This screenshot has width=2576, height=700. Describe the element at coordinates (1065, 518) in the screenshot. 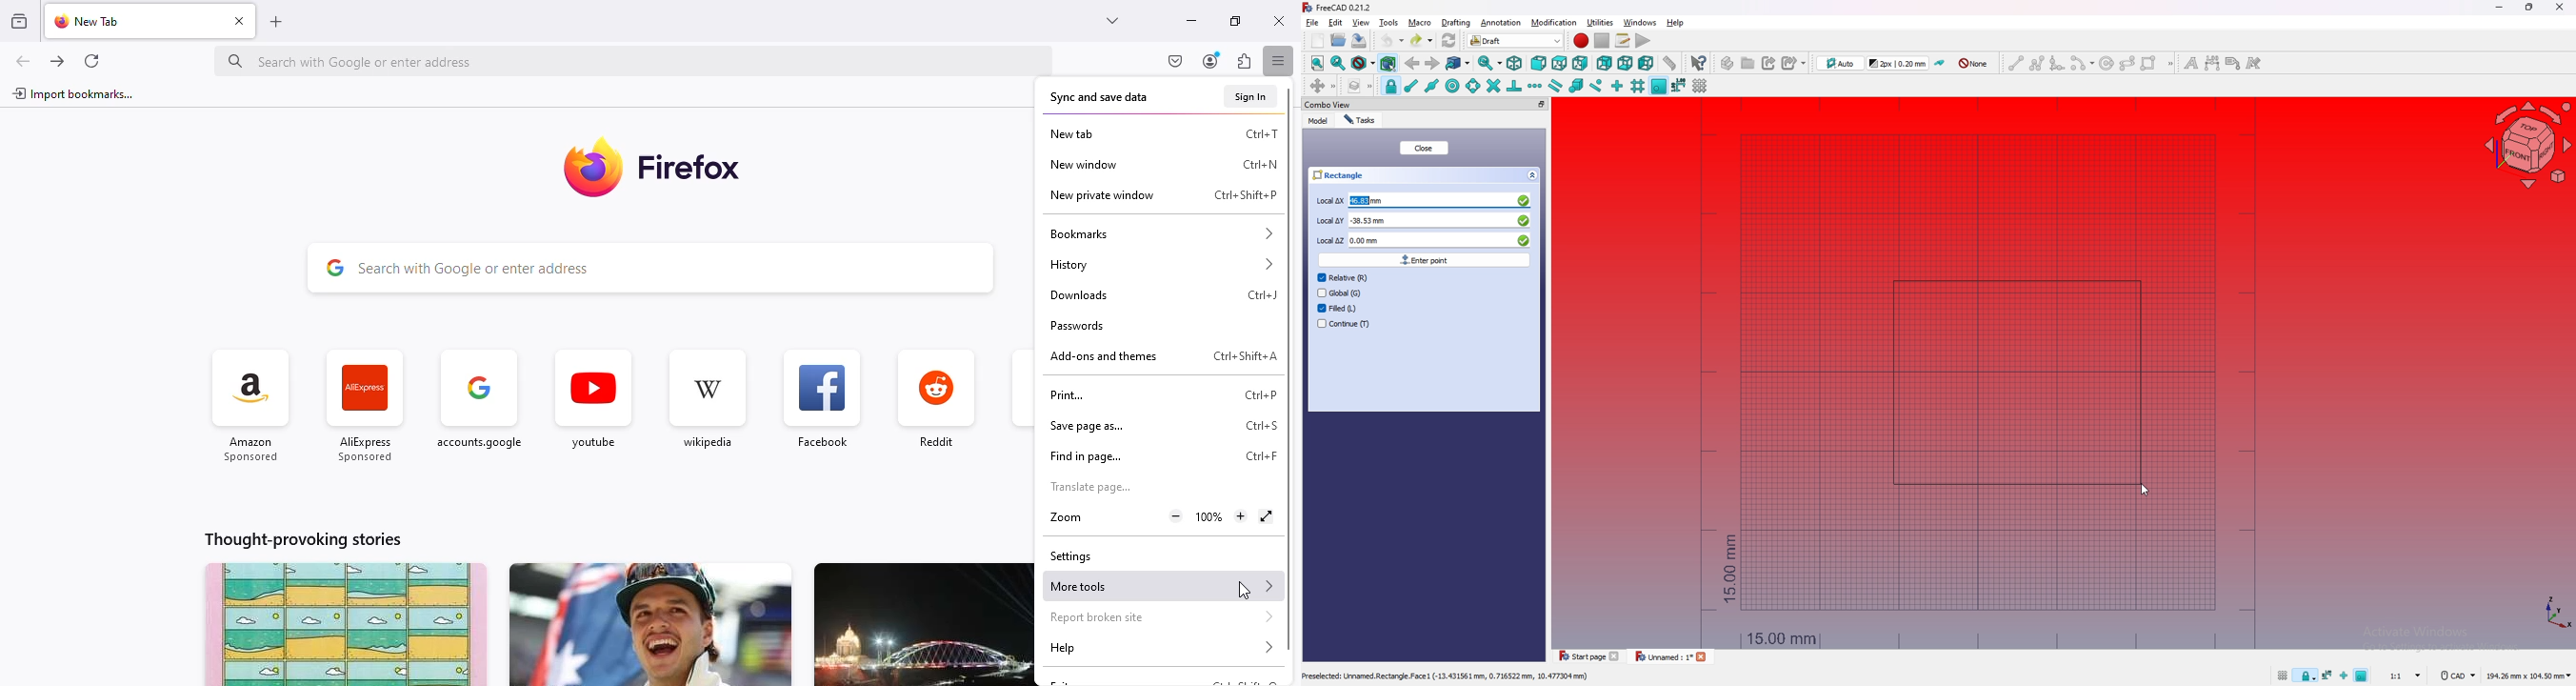

I see `zoom` at that location.